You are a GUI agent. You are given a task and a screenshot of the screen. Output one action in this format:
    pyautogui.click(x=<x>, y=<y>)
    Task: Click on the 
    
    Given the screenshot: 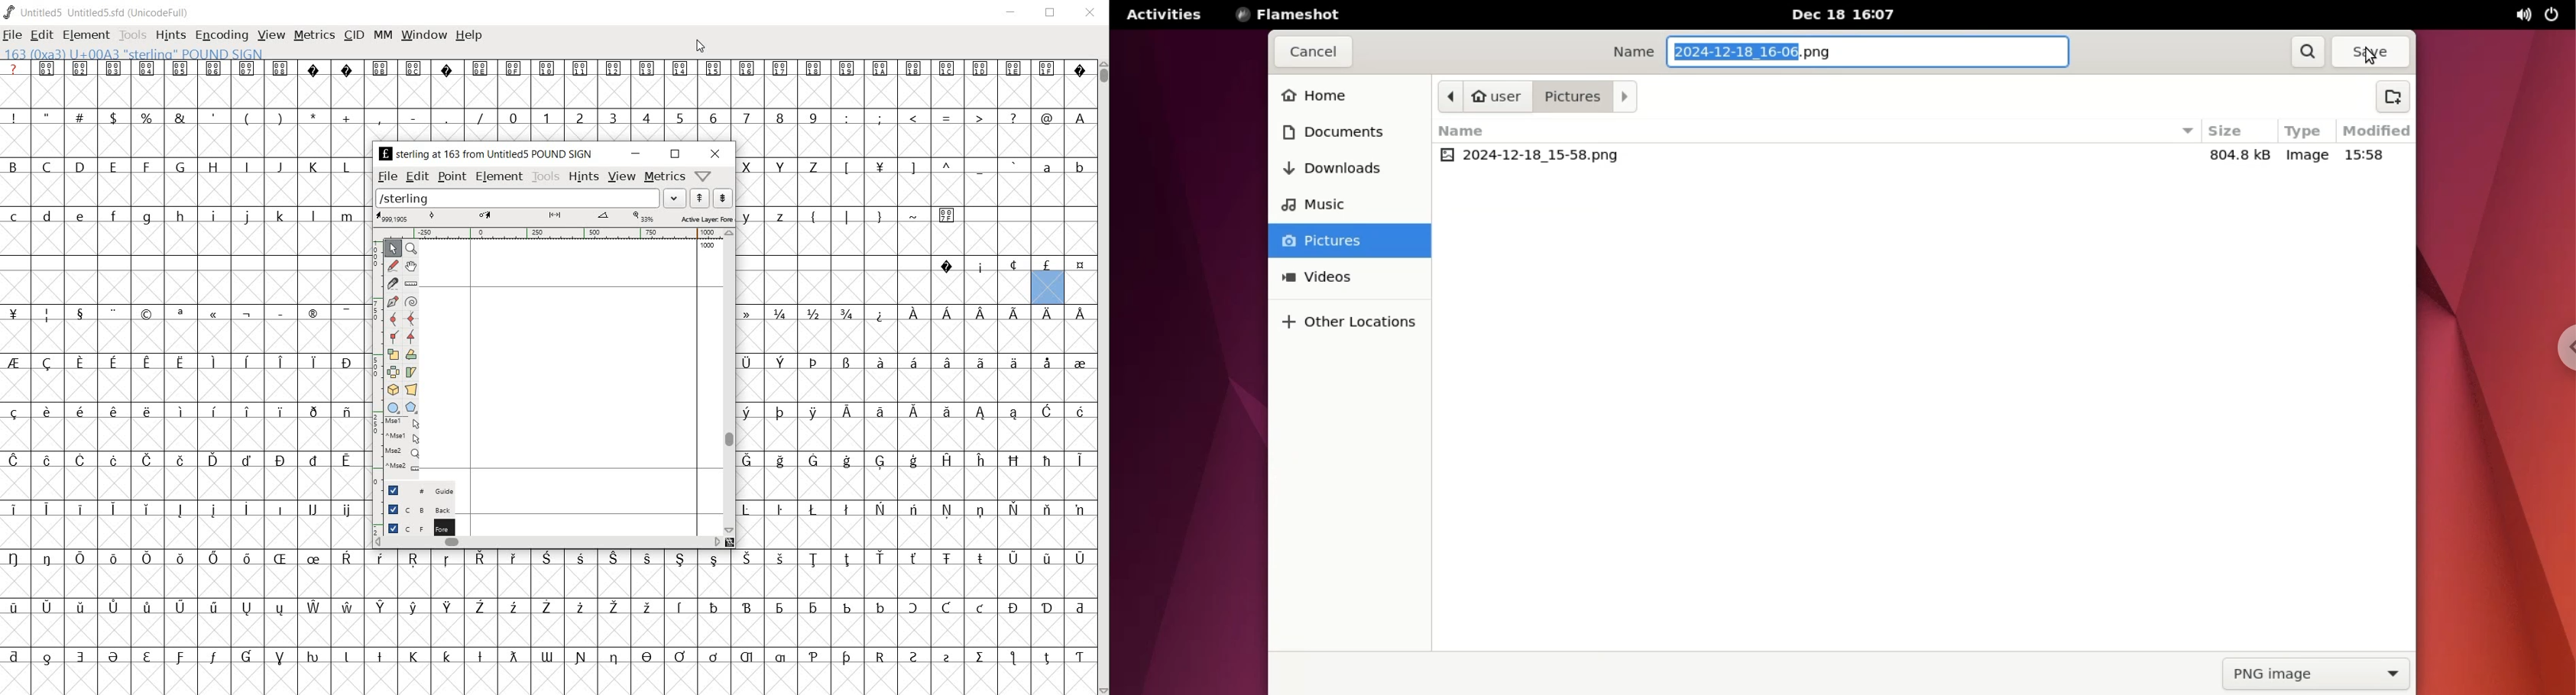 What is the action you would take?
    pyautogui.click(x=80, y=218)
    